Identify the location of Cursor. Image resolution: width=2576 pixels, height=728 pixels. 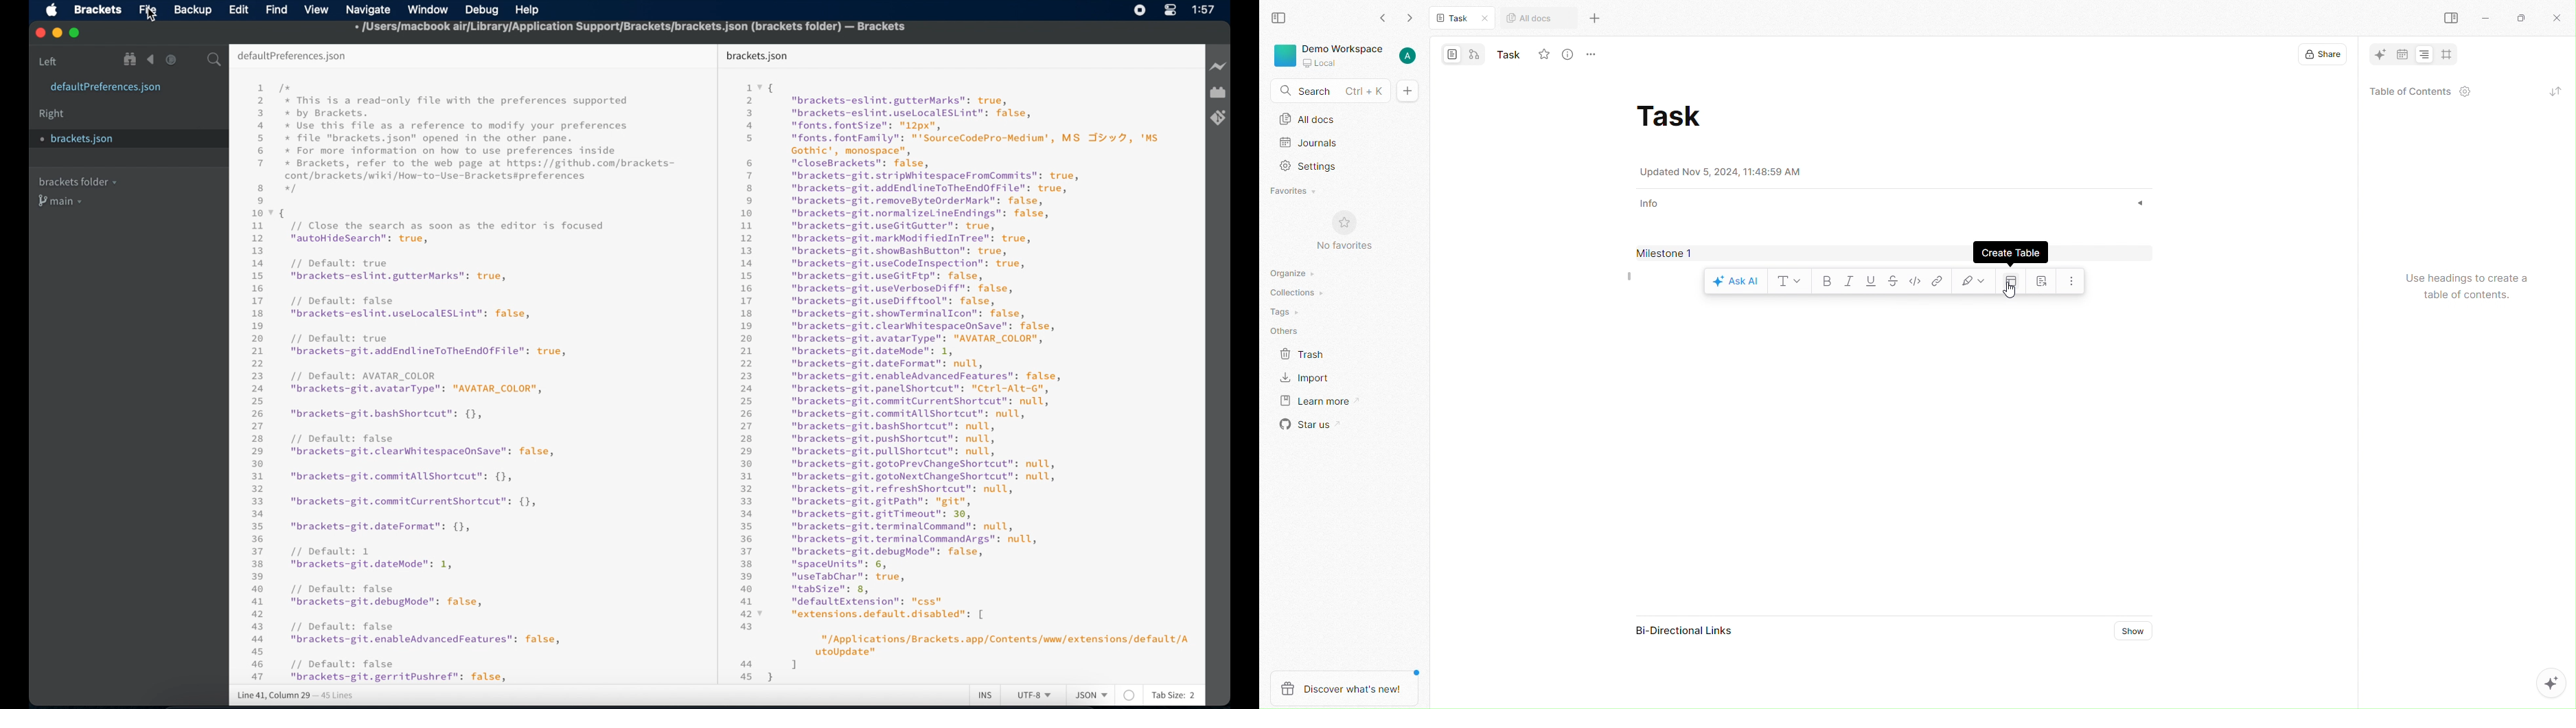
(154, 16).